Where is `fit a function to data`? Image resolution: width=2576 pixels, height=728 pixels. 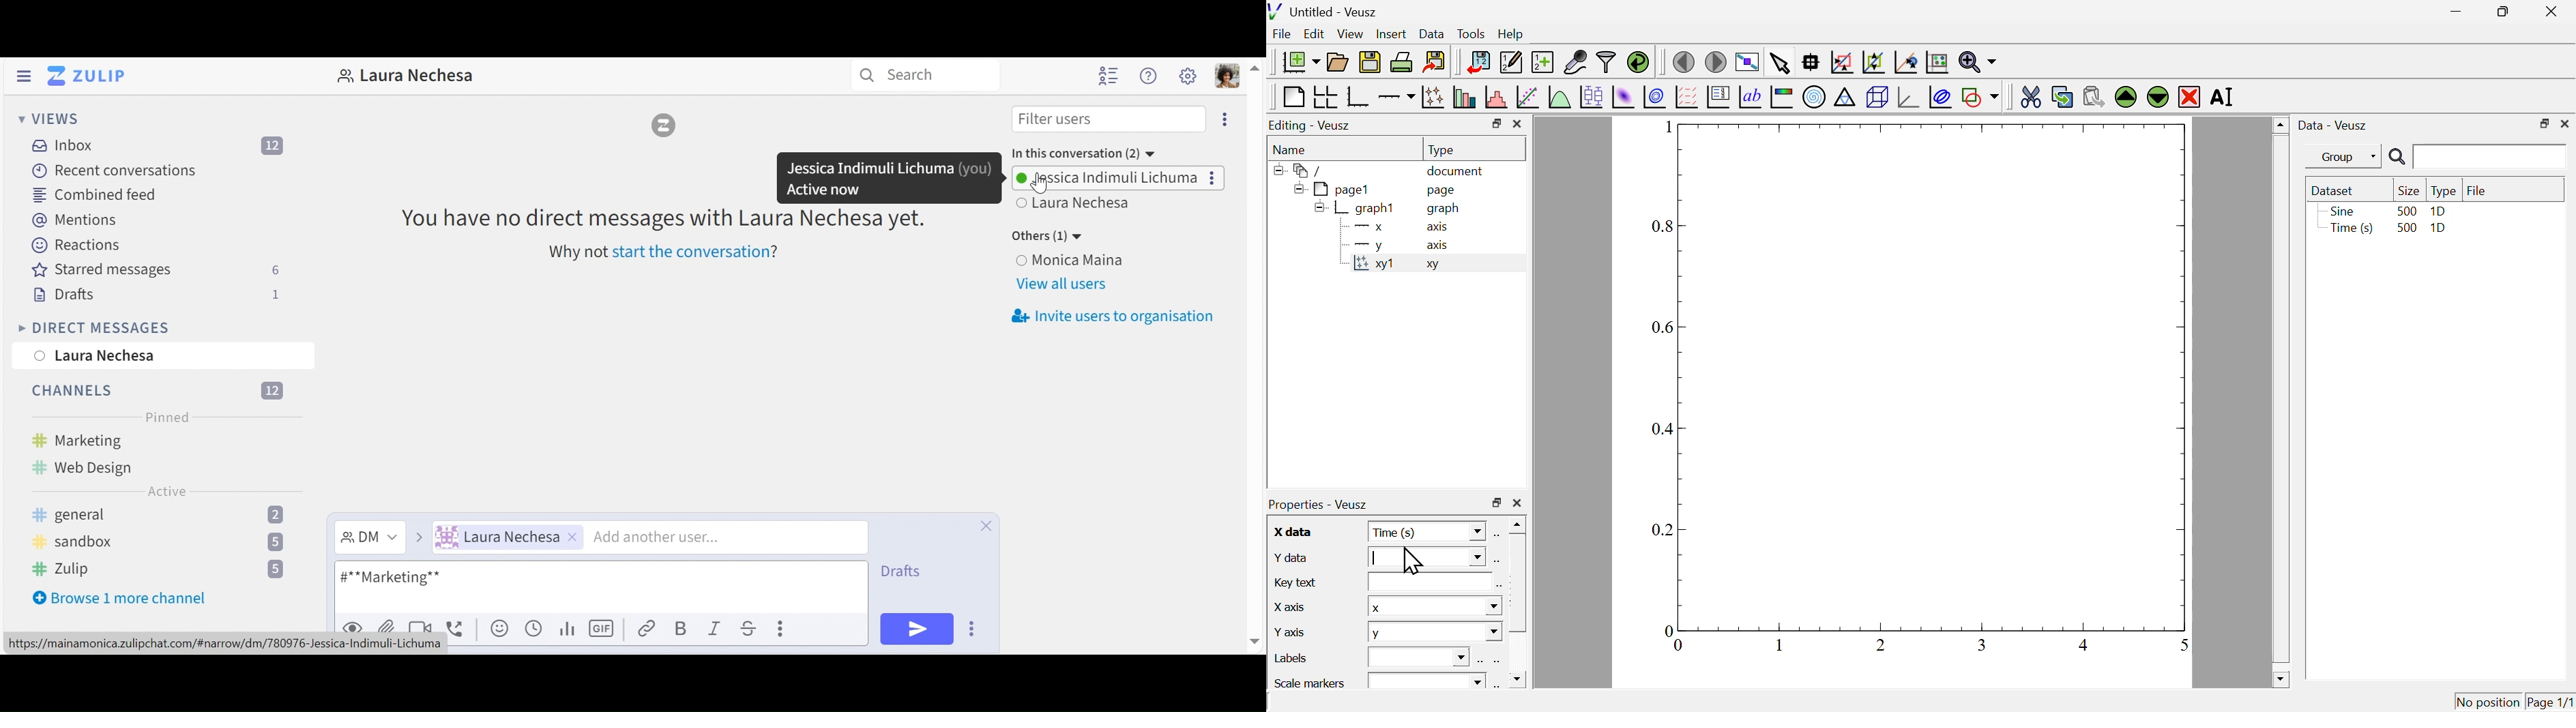
fit a function to data is located at coordinates (1527, 98).